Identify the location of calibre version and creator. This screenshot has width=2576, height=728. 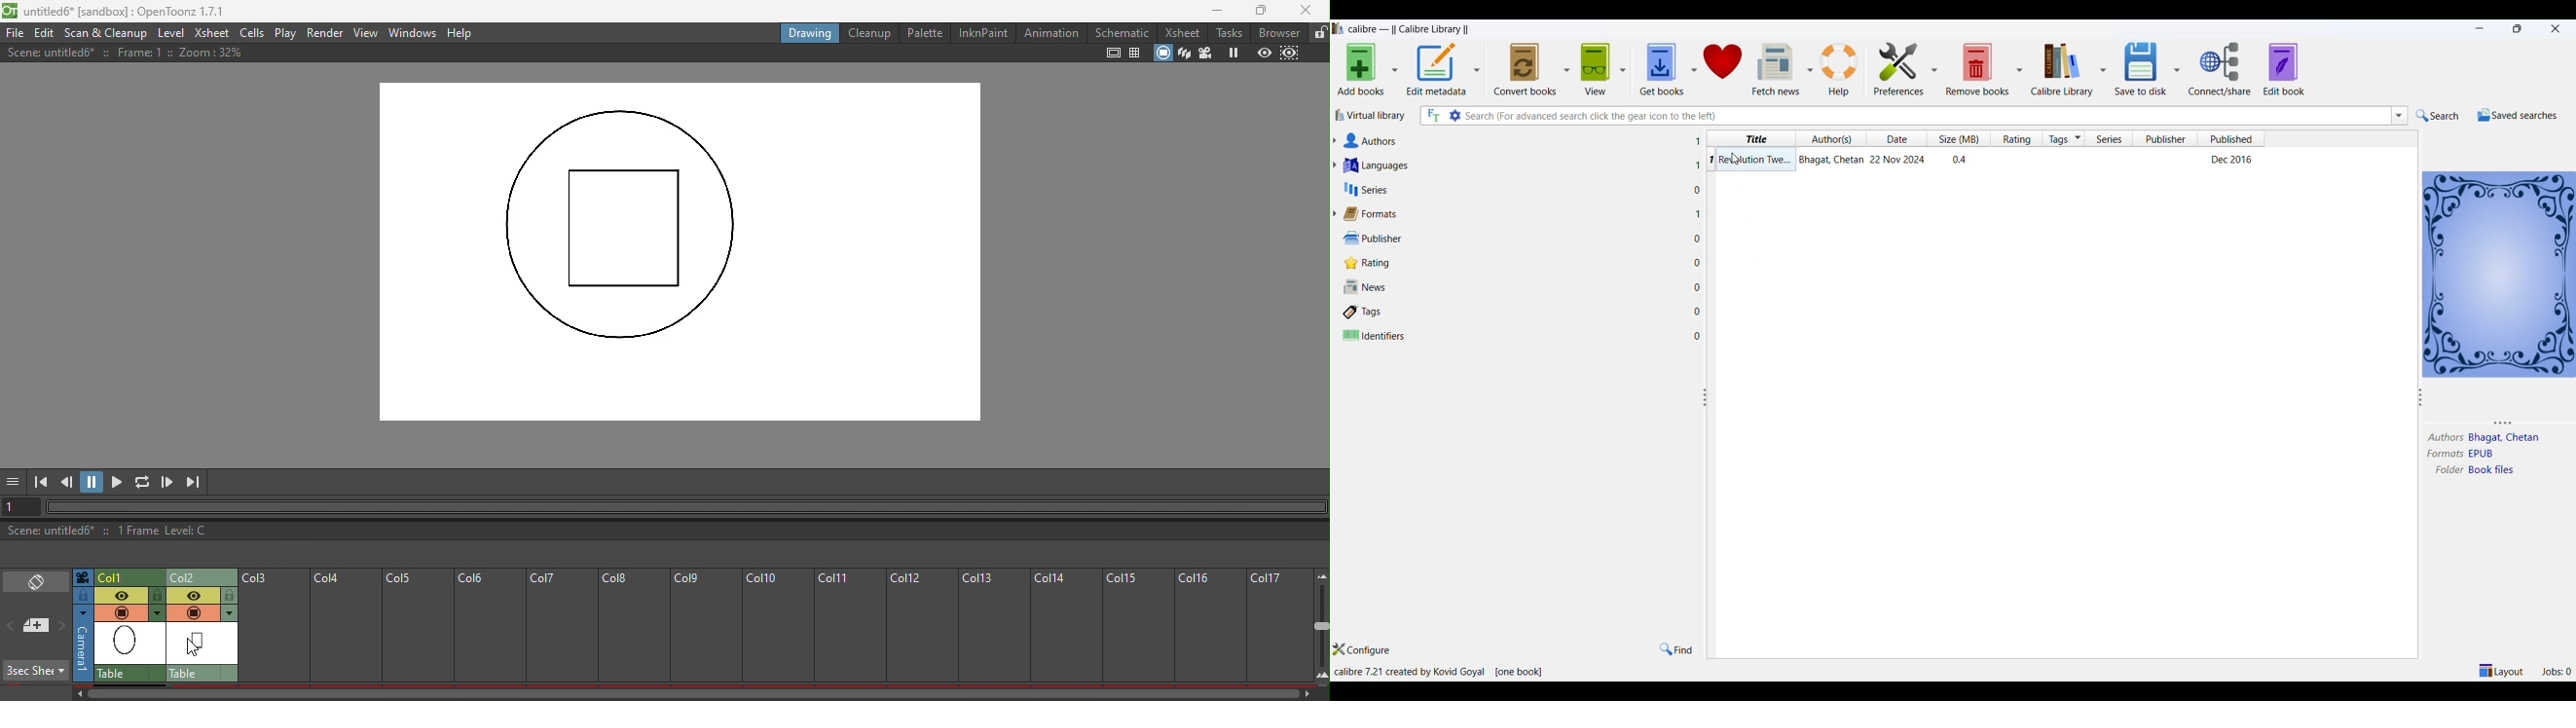
(1408, 670).